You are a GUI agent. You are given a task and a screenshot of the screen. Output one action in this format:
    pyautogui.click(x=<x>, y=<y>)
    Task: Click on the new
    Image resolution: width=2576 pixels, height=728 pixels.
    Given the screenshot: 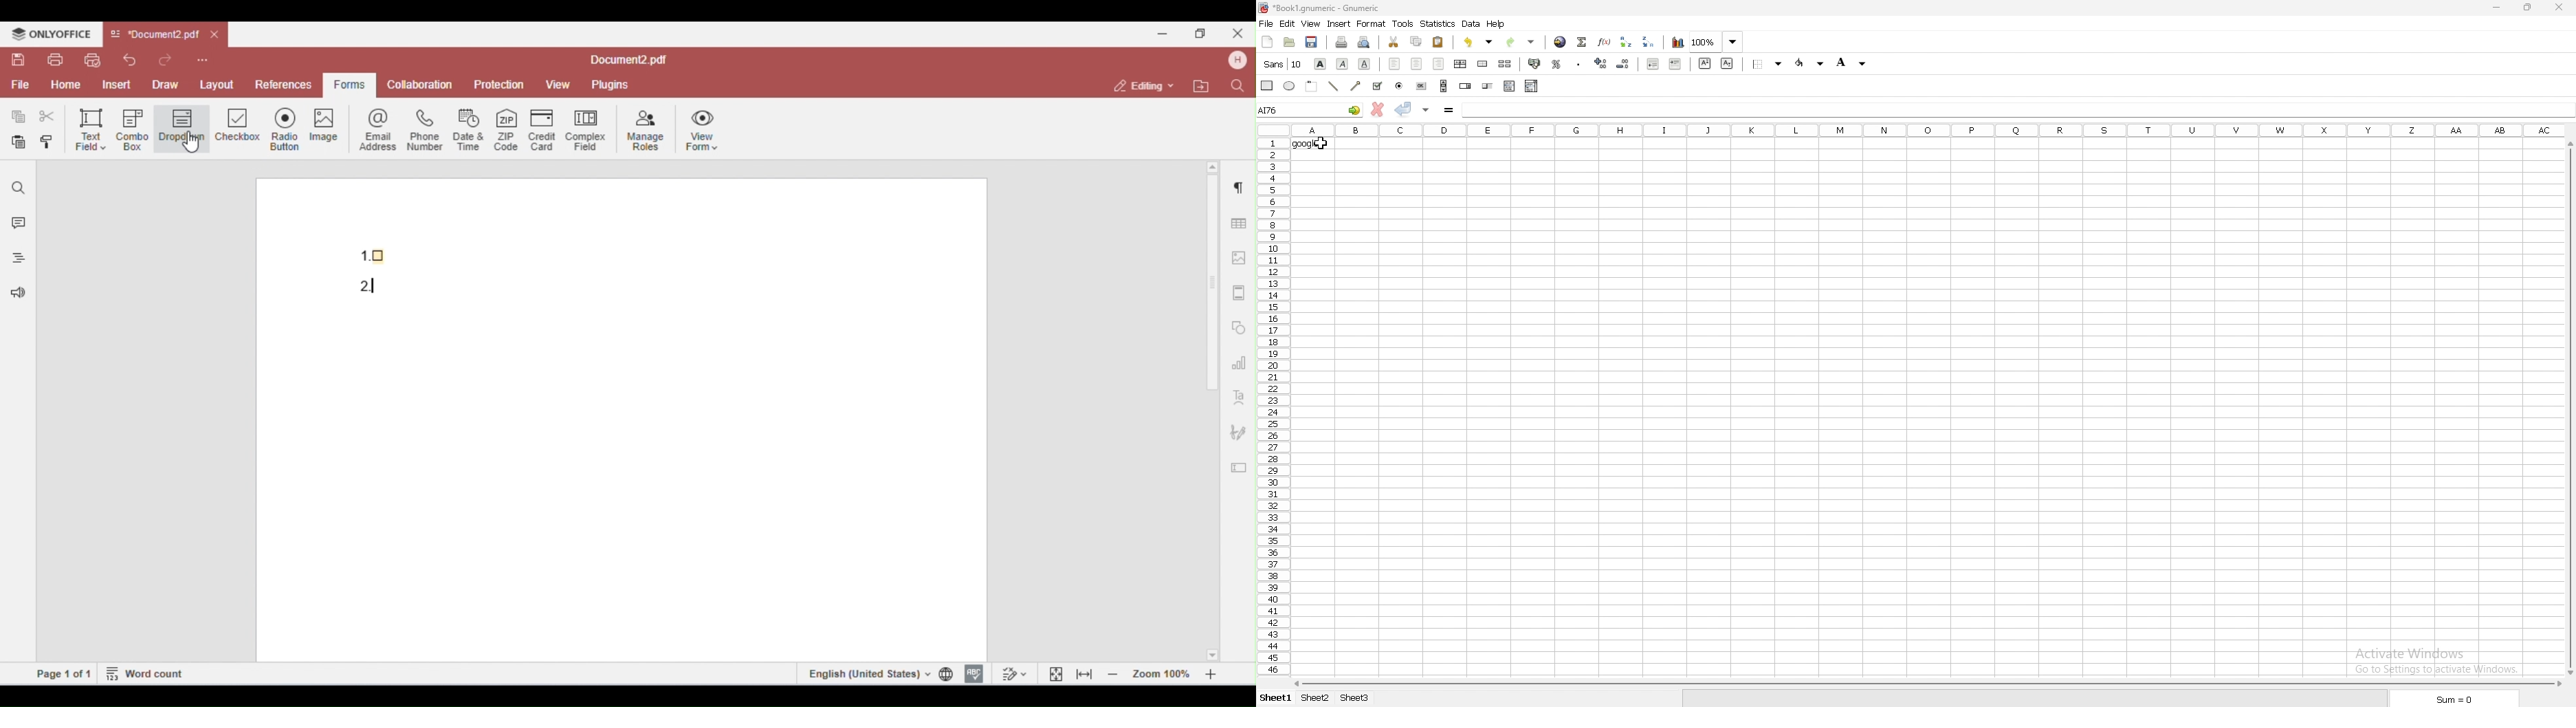 What is the action you would take?
    pyautogui.click(x=1268, y=42)
    